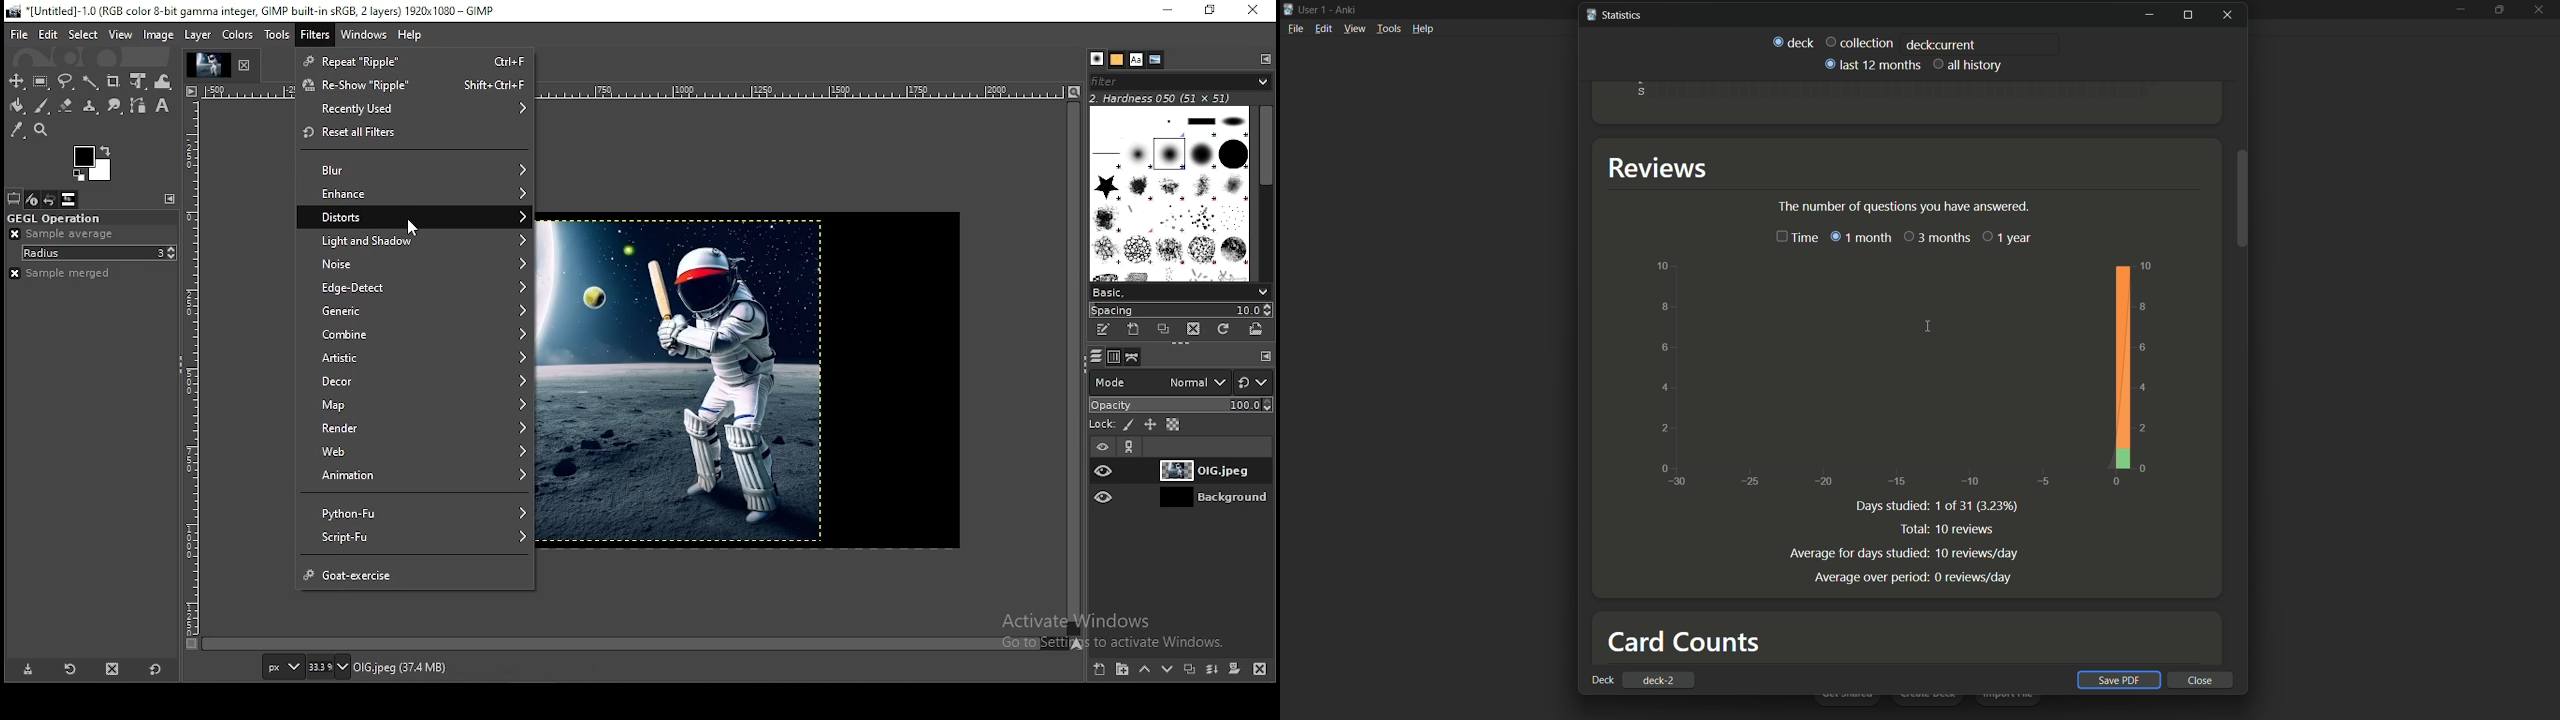  I want to click on View, so click(1355, 31).